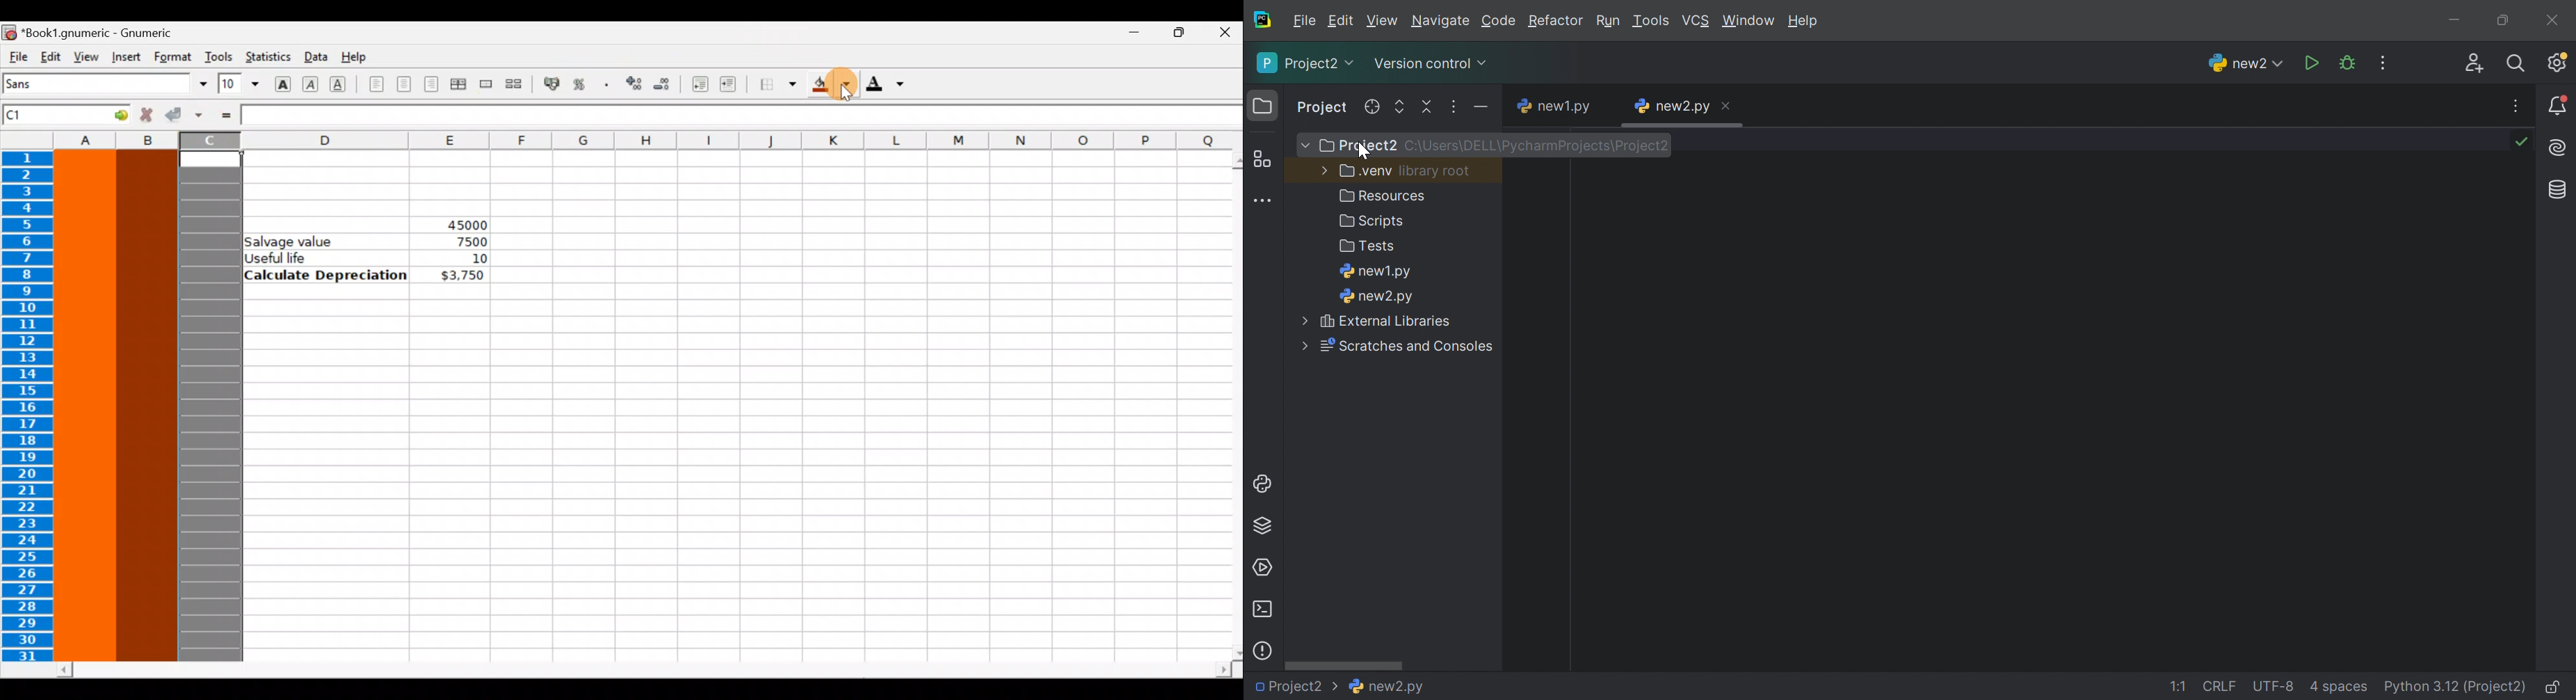  I want to click on Gnumeric logo, so click(9, 32).